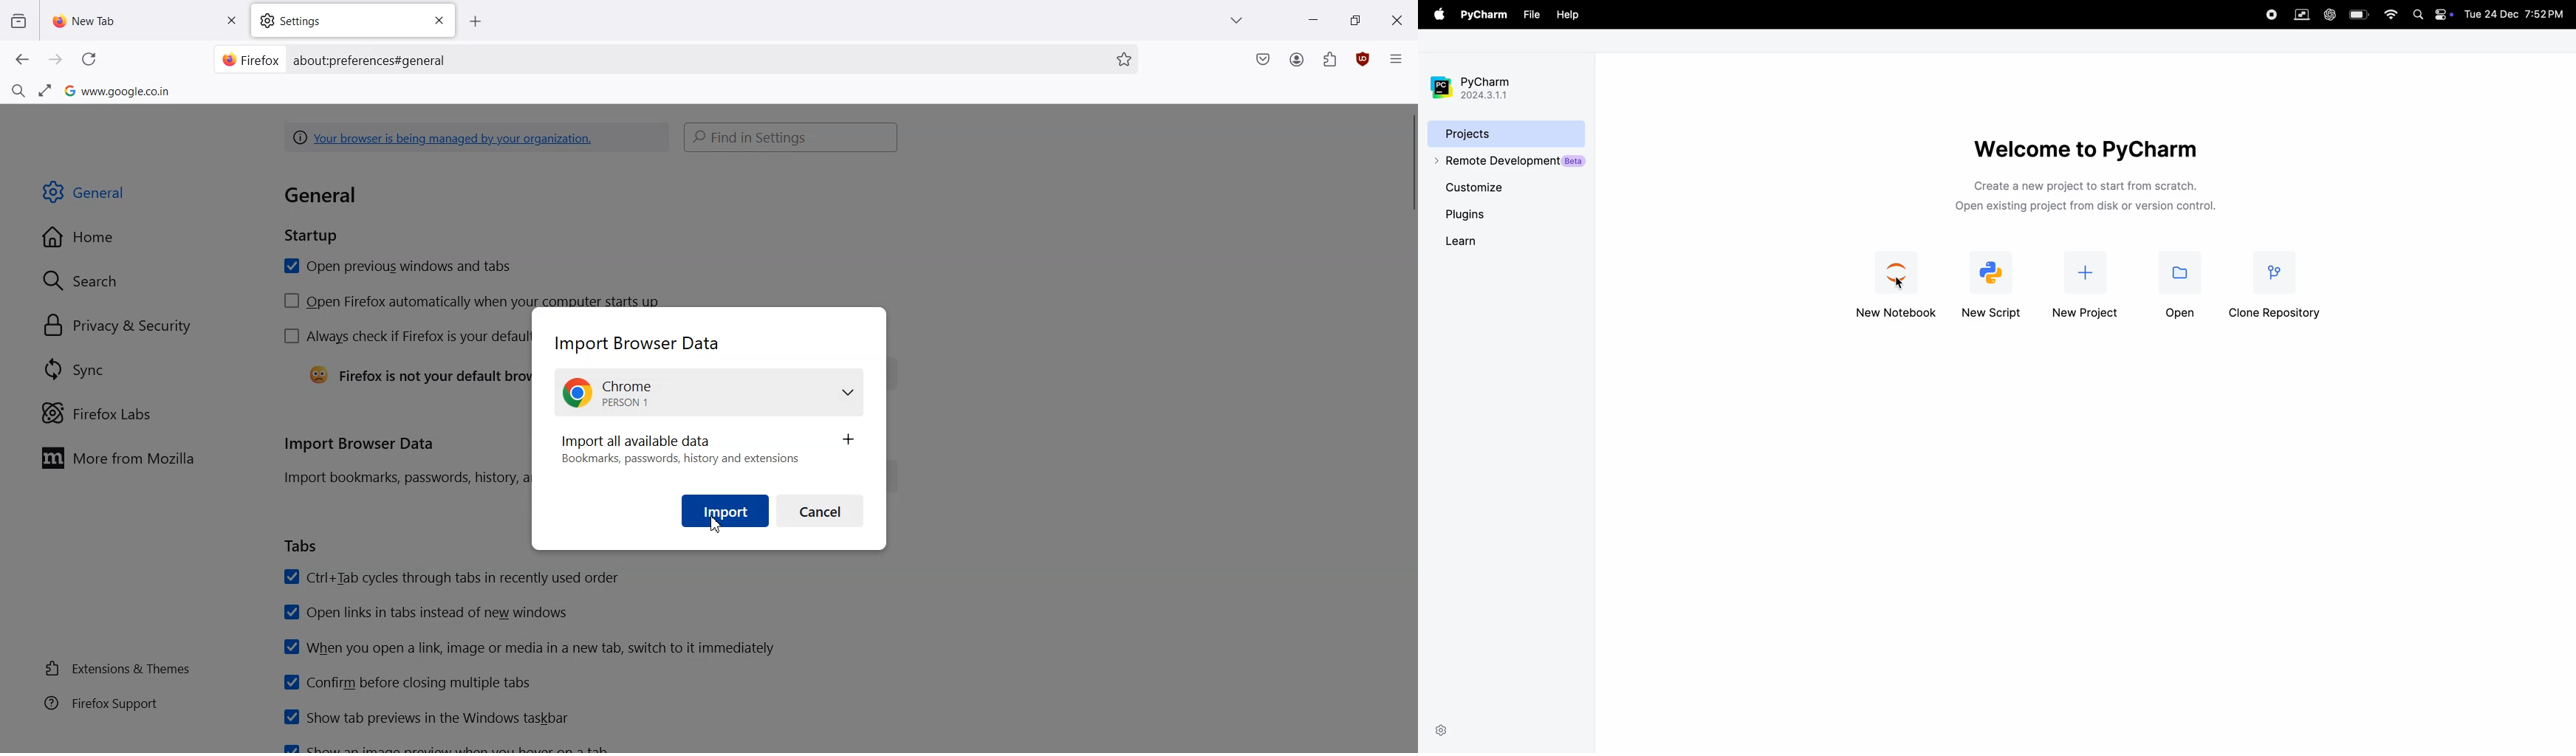  What do you see at coordinates (406, 682) in the screenshot?
I see `Confirm before closing multiple tabs` at bounding box center [406, 682].